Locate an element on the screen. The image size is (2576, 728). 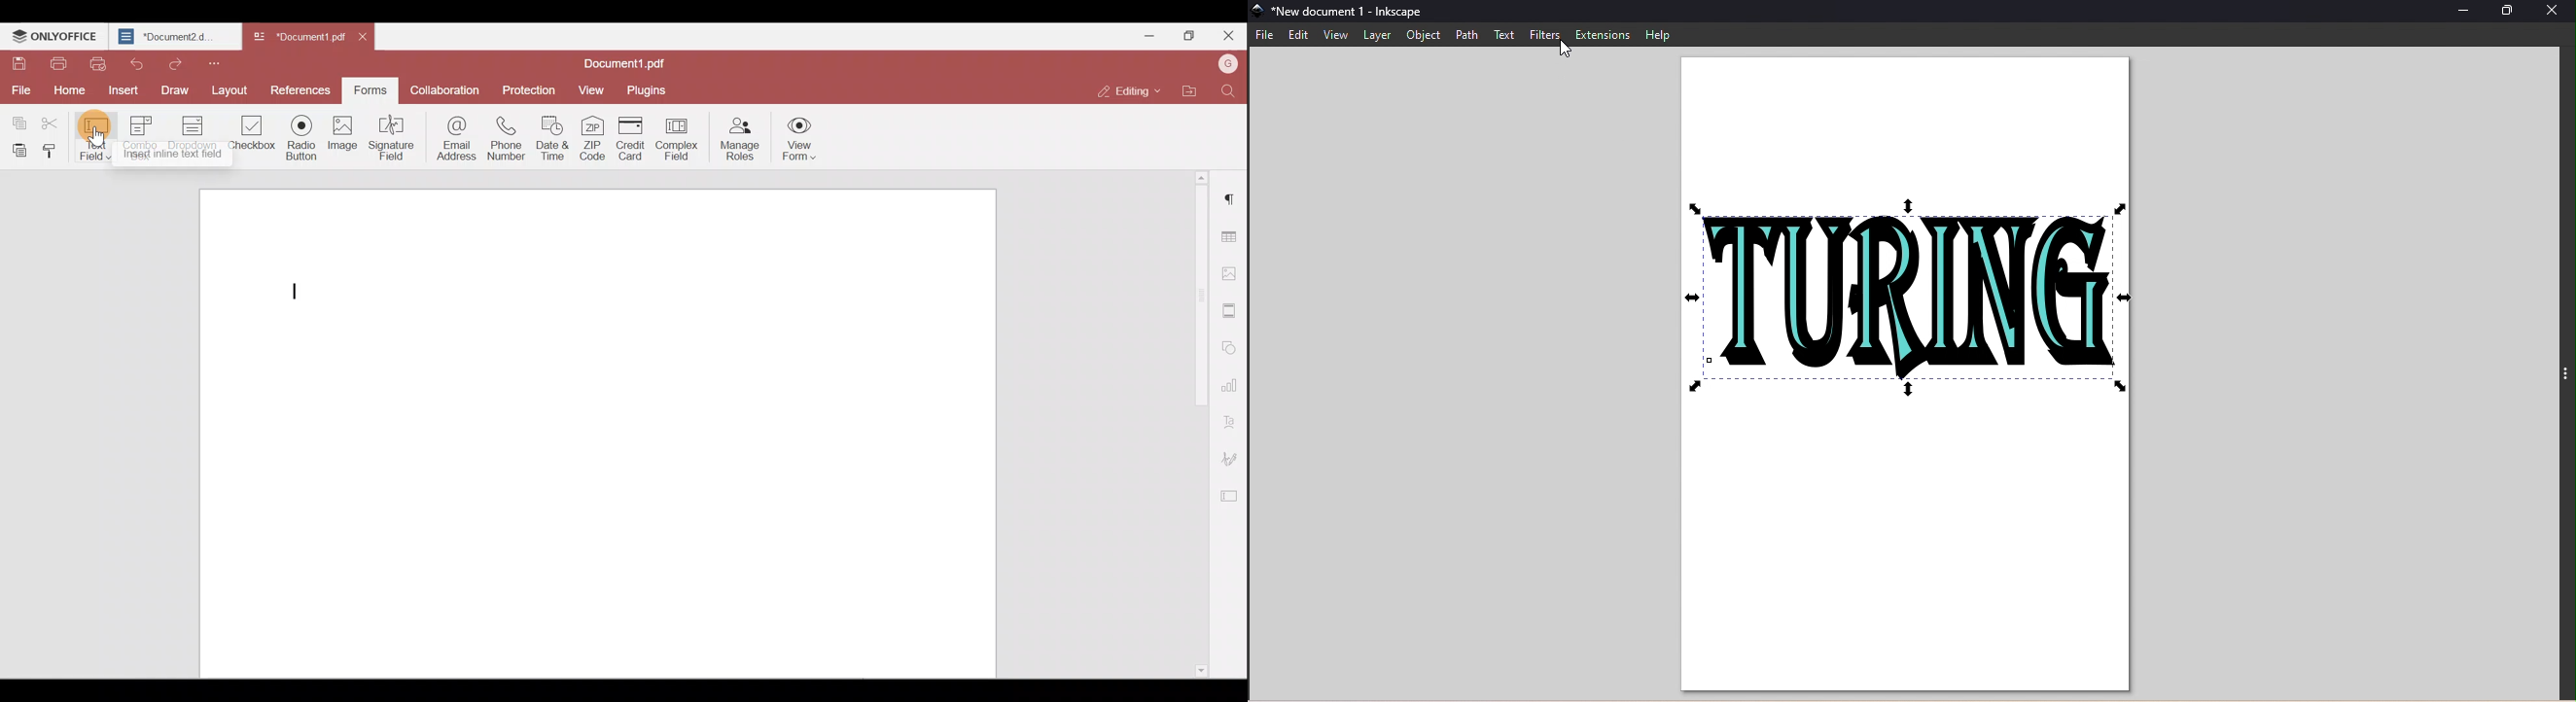
Paste is located at coordinates (16, 150).